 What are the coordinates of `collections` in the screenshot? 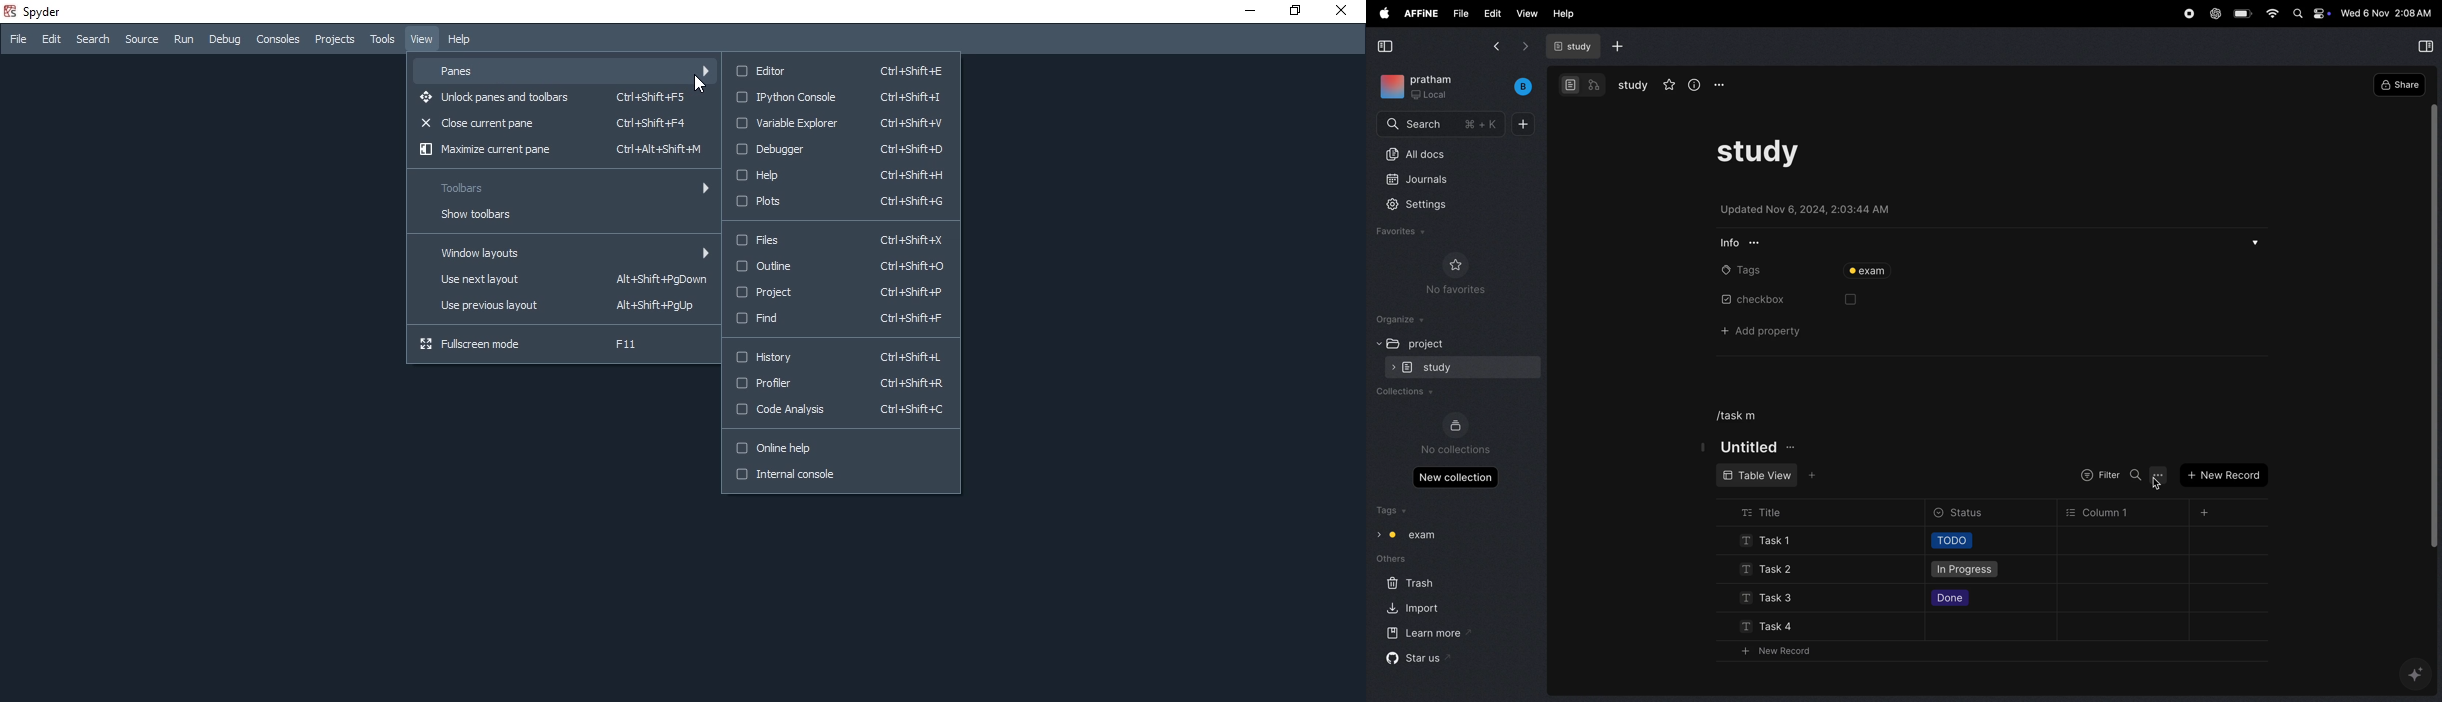 It's located at (1405, 392).